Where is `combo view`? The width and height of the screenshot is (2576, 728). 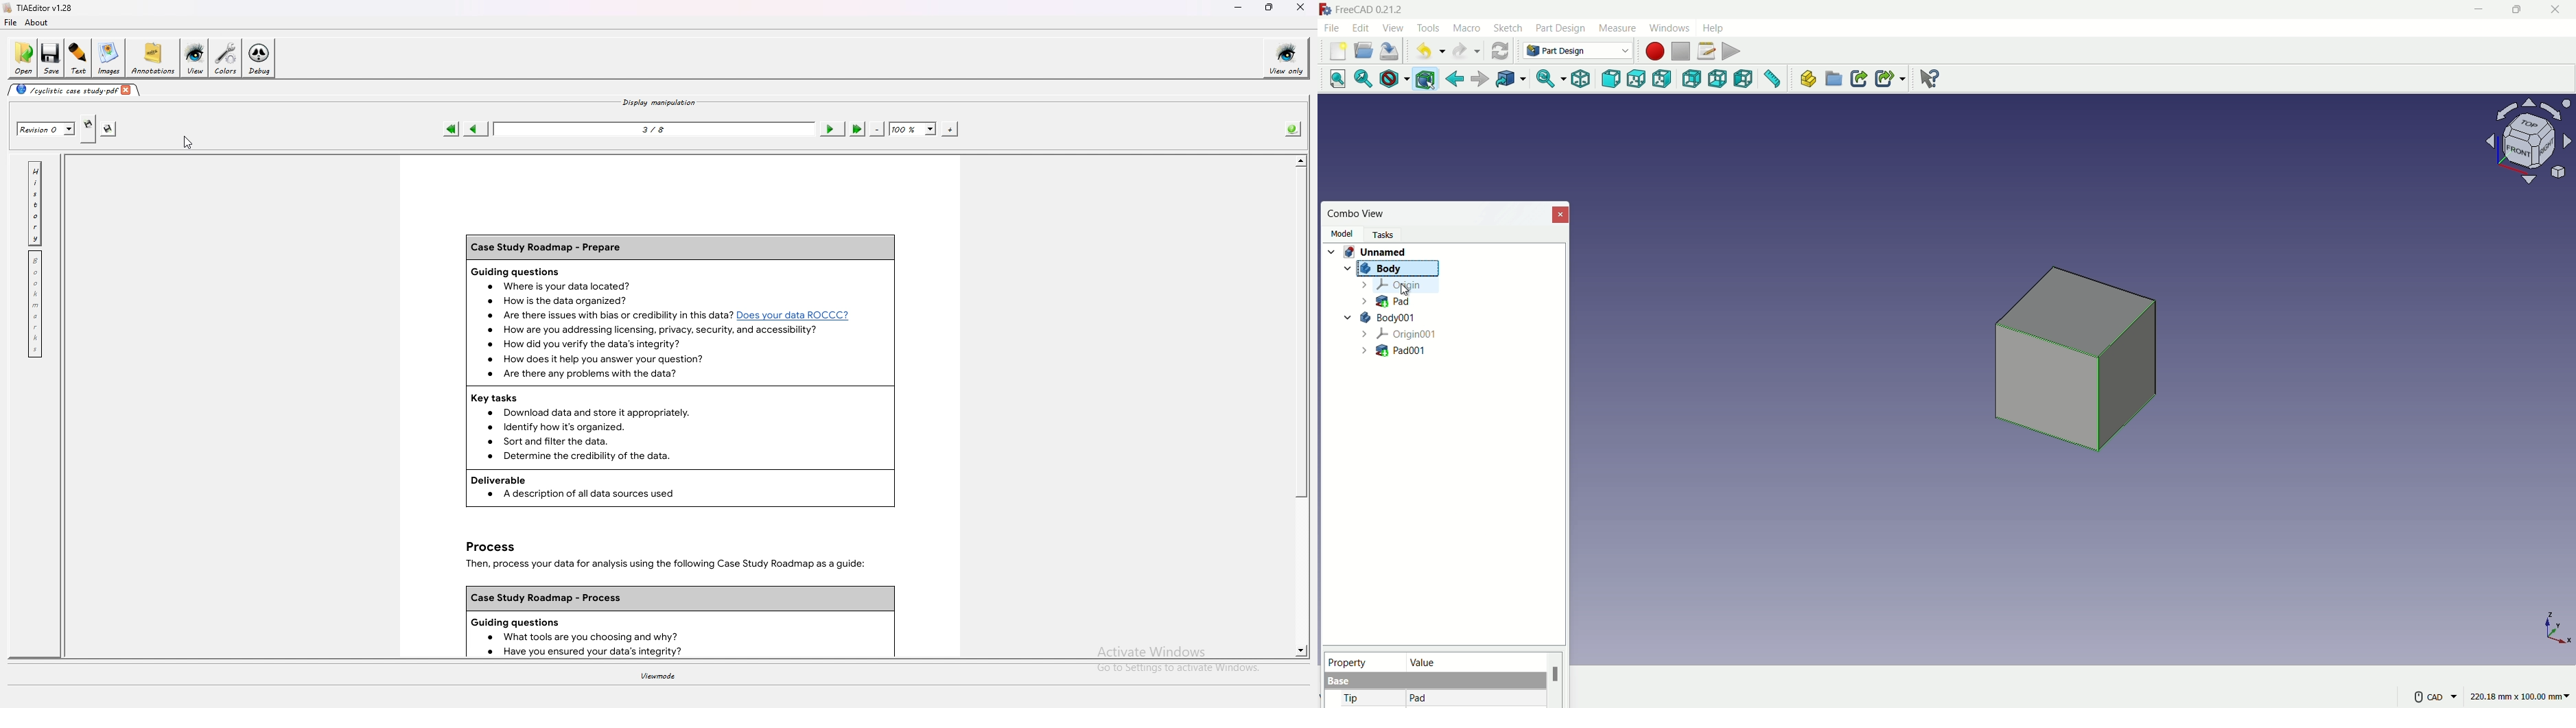 combo view is located at coordinates (1357, 214).